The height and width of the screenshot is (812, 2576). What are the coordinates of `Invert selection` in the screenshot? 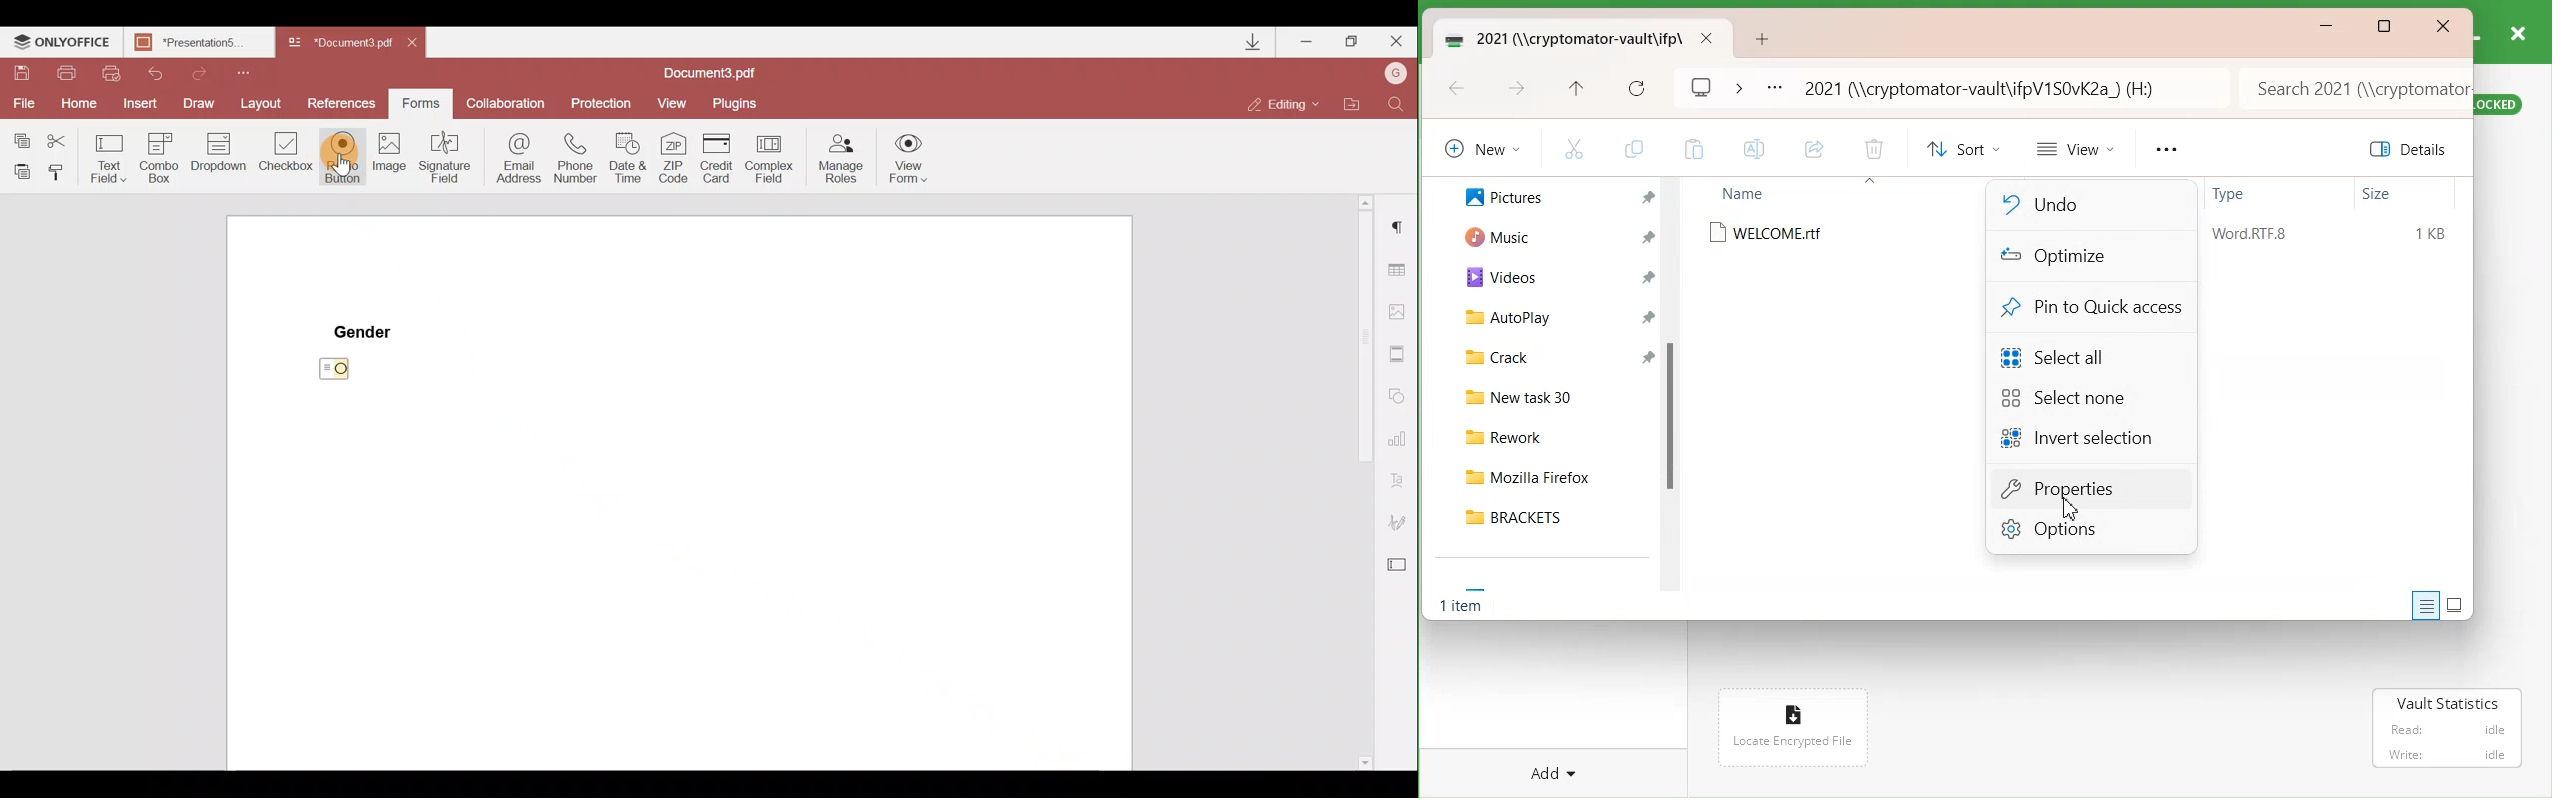 It's located at (2080, 439).